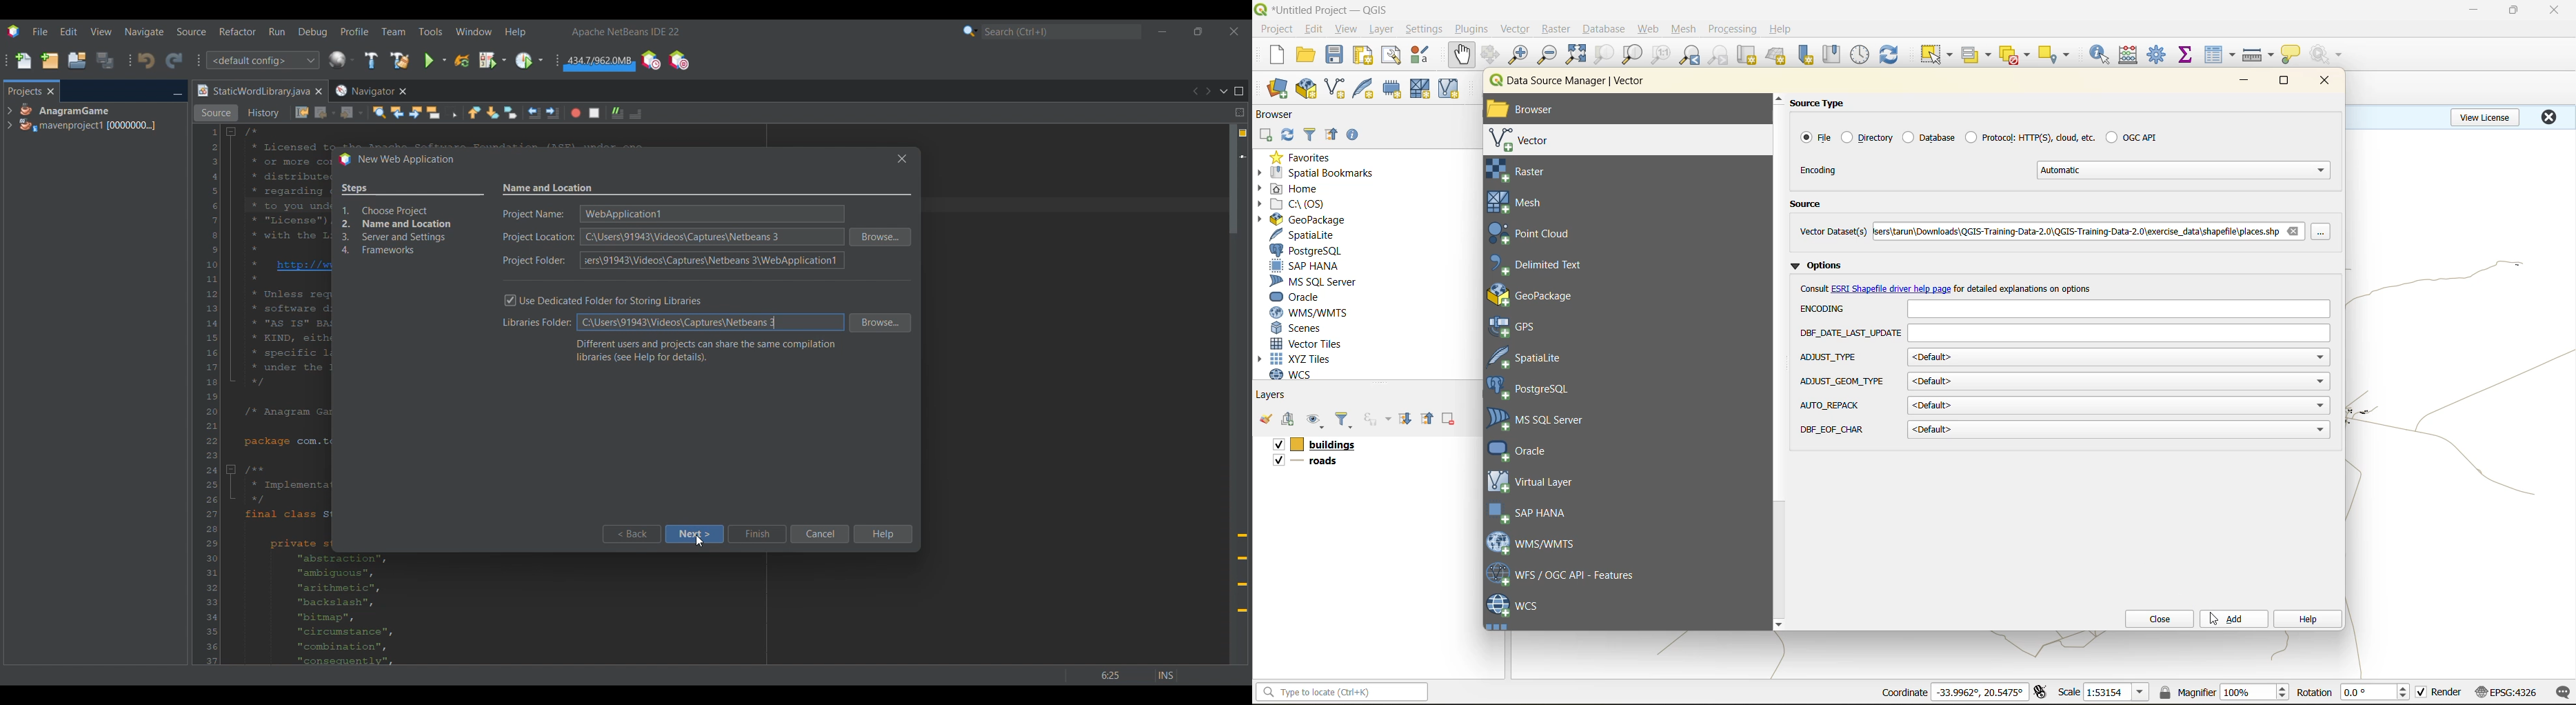 The width and height of the screenshot is (2576, 728). Describe the element at coordinates (1529, 450) in the screenshot. I see `oracle` at that location.